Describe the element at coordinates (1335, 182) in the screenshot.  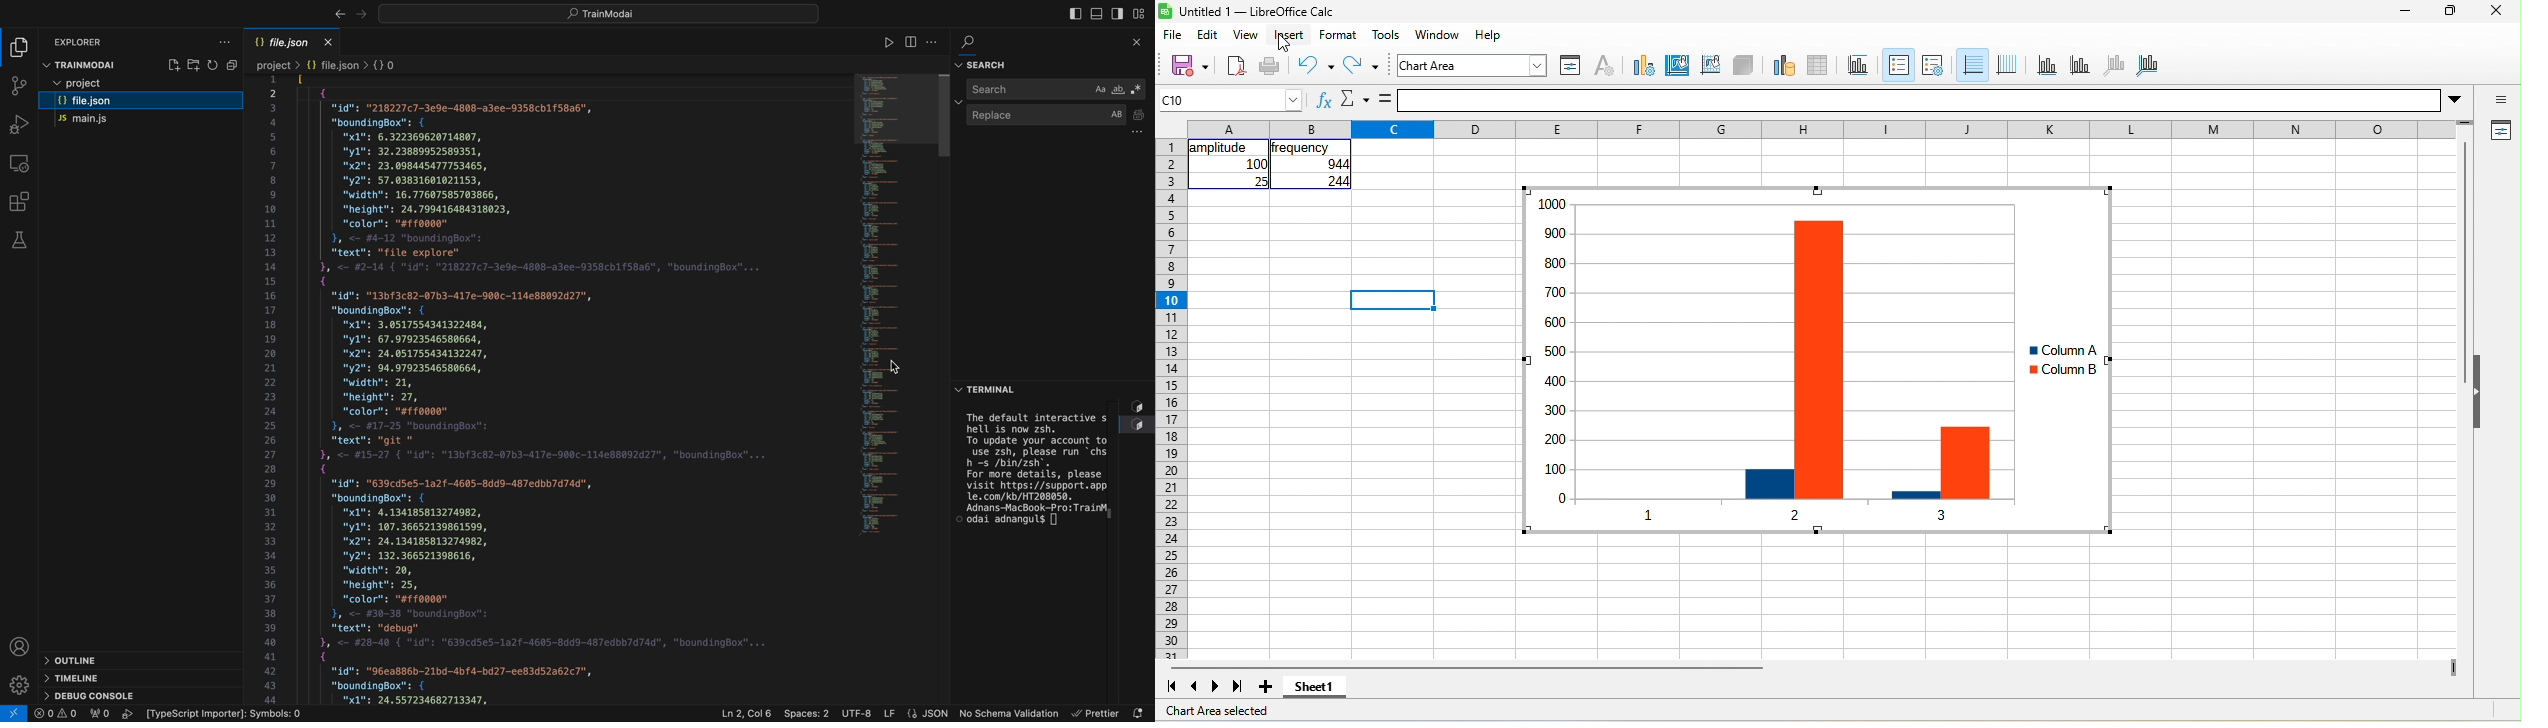
I see `244` at that location.